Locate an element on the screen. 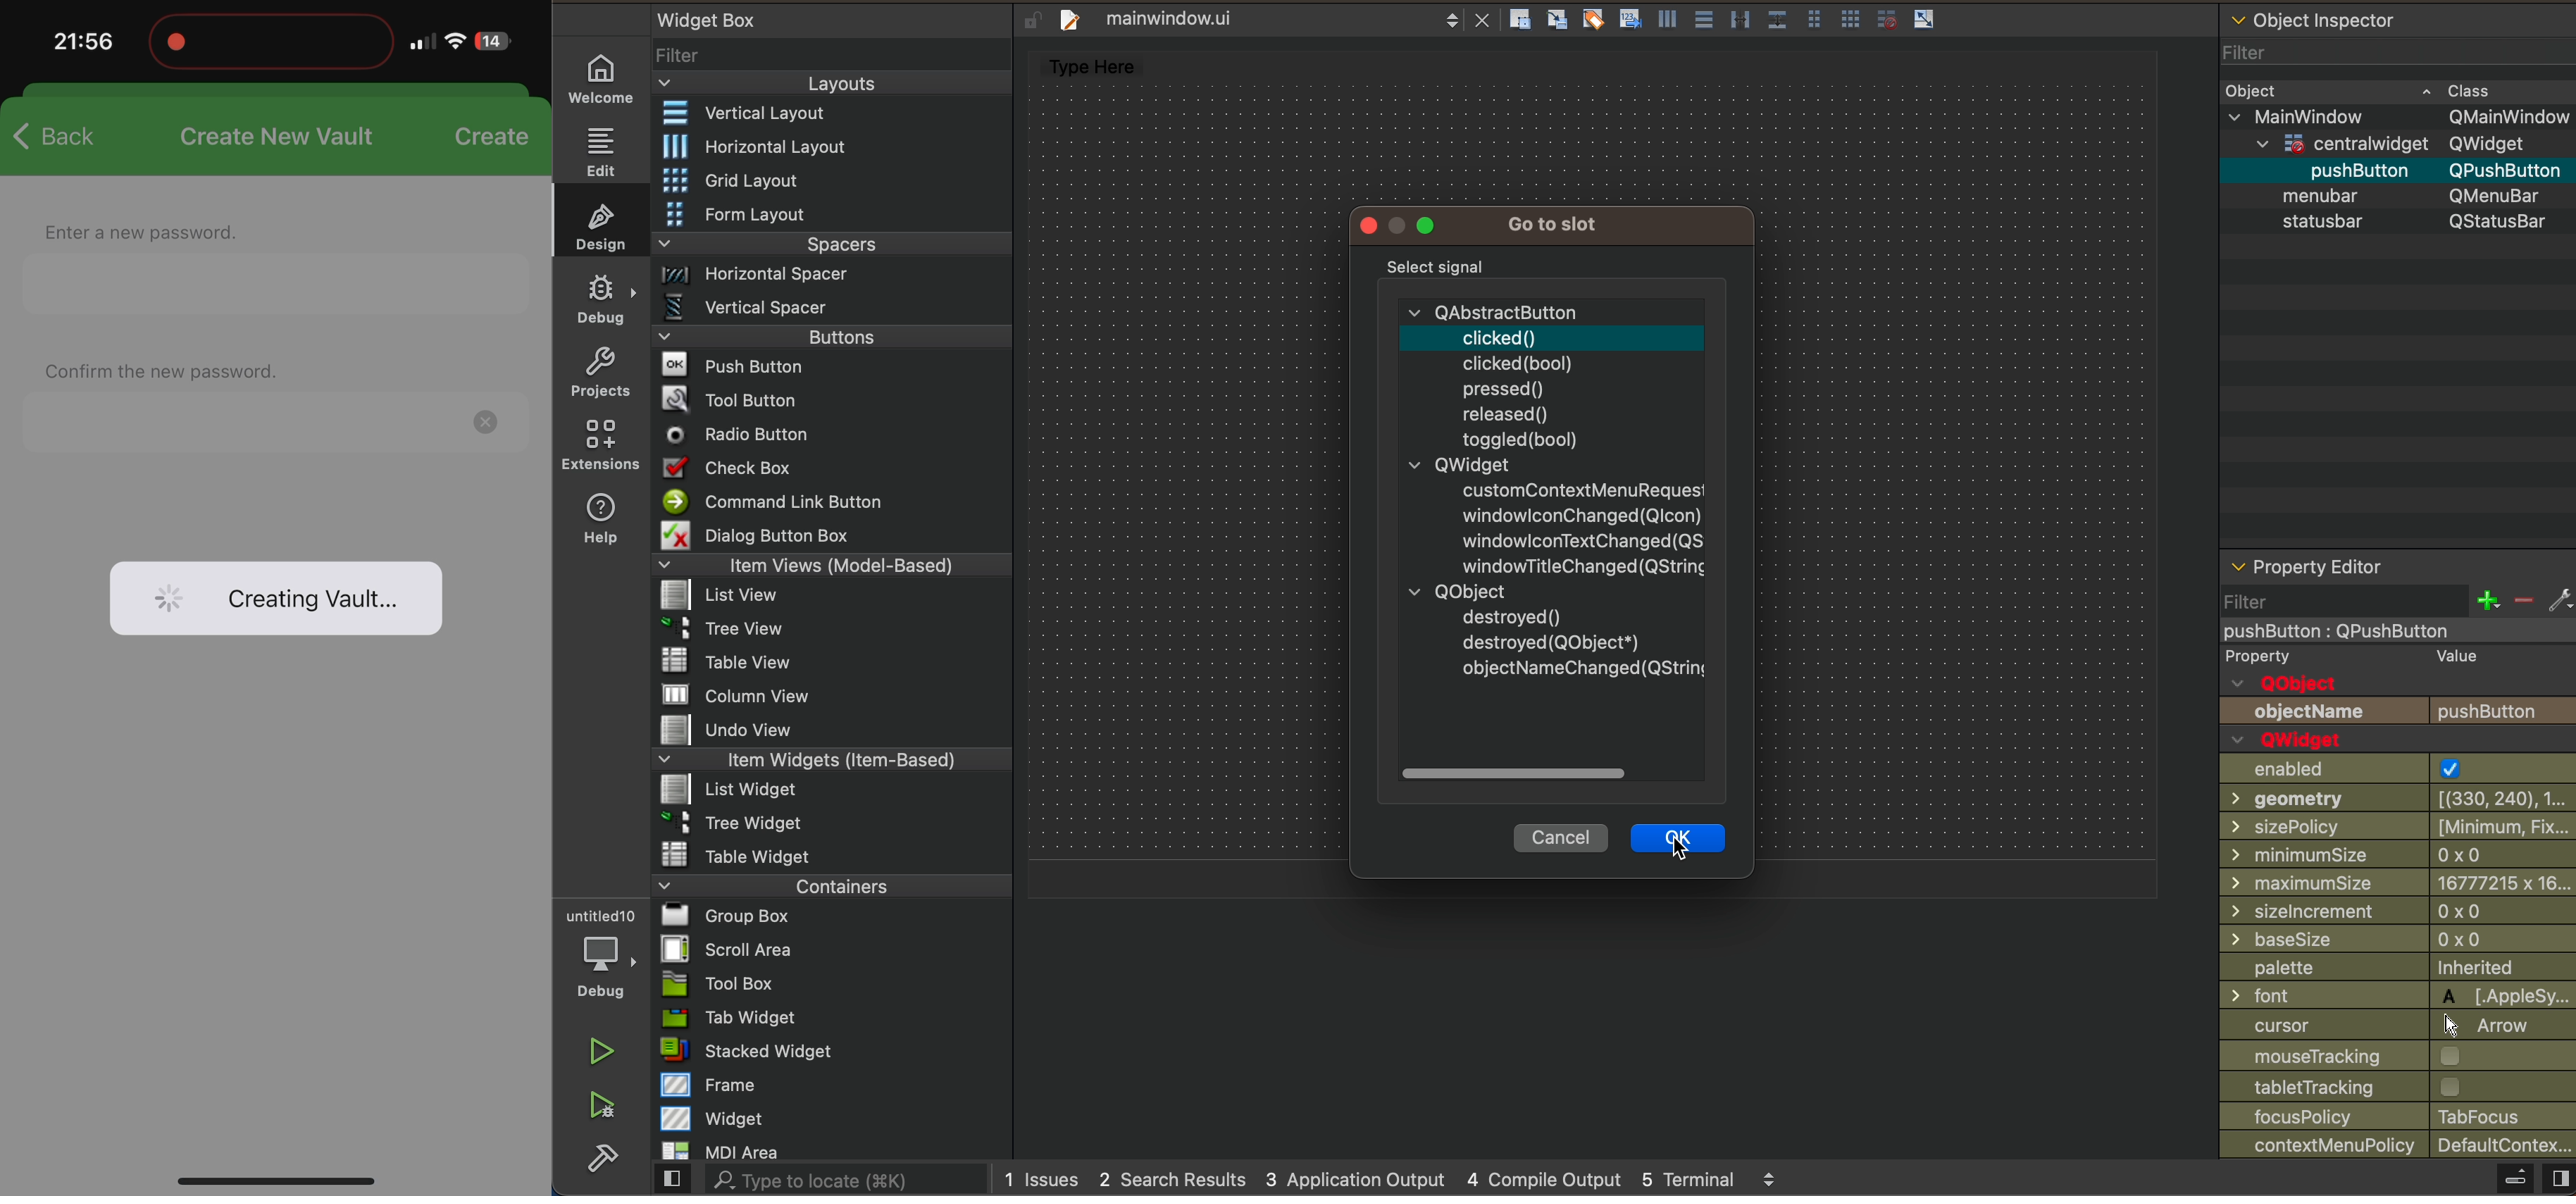  close is located at coordinates (1488, 20).